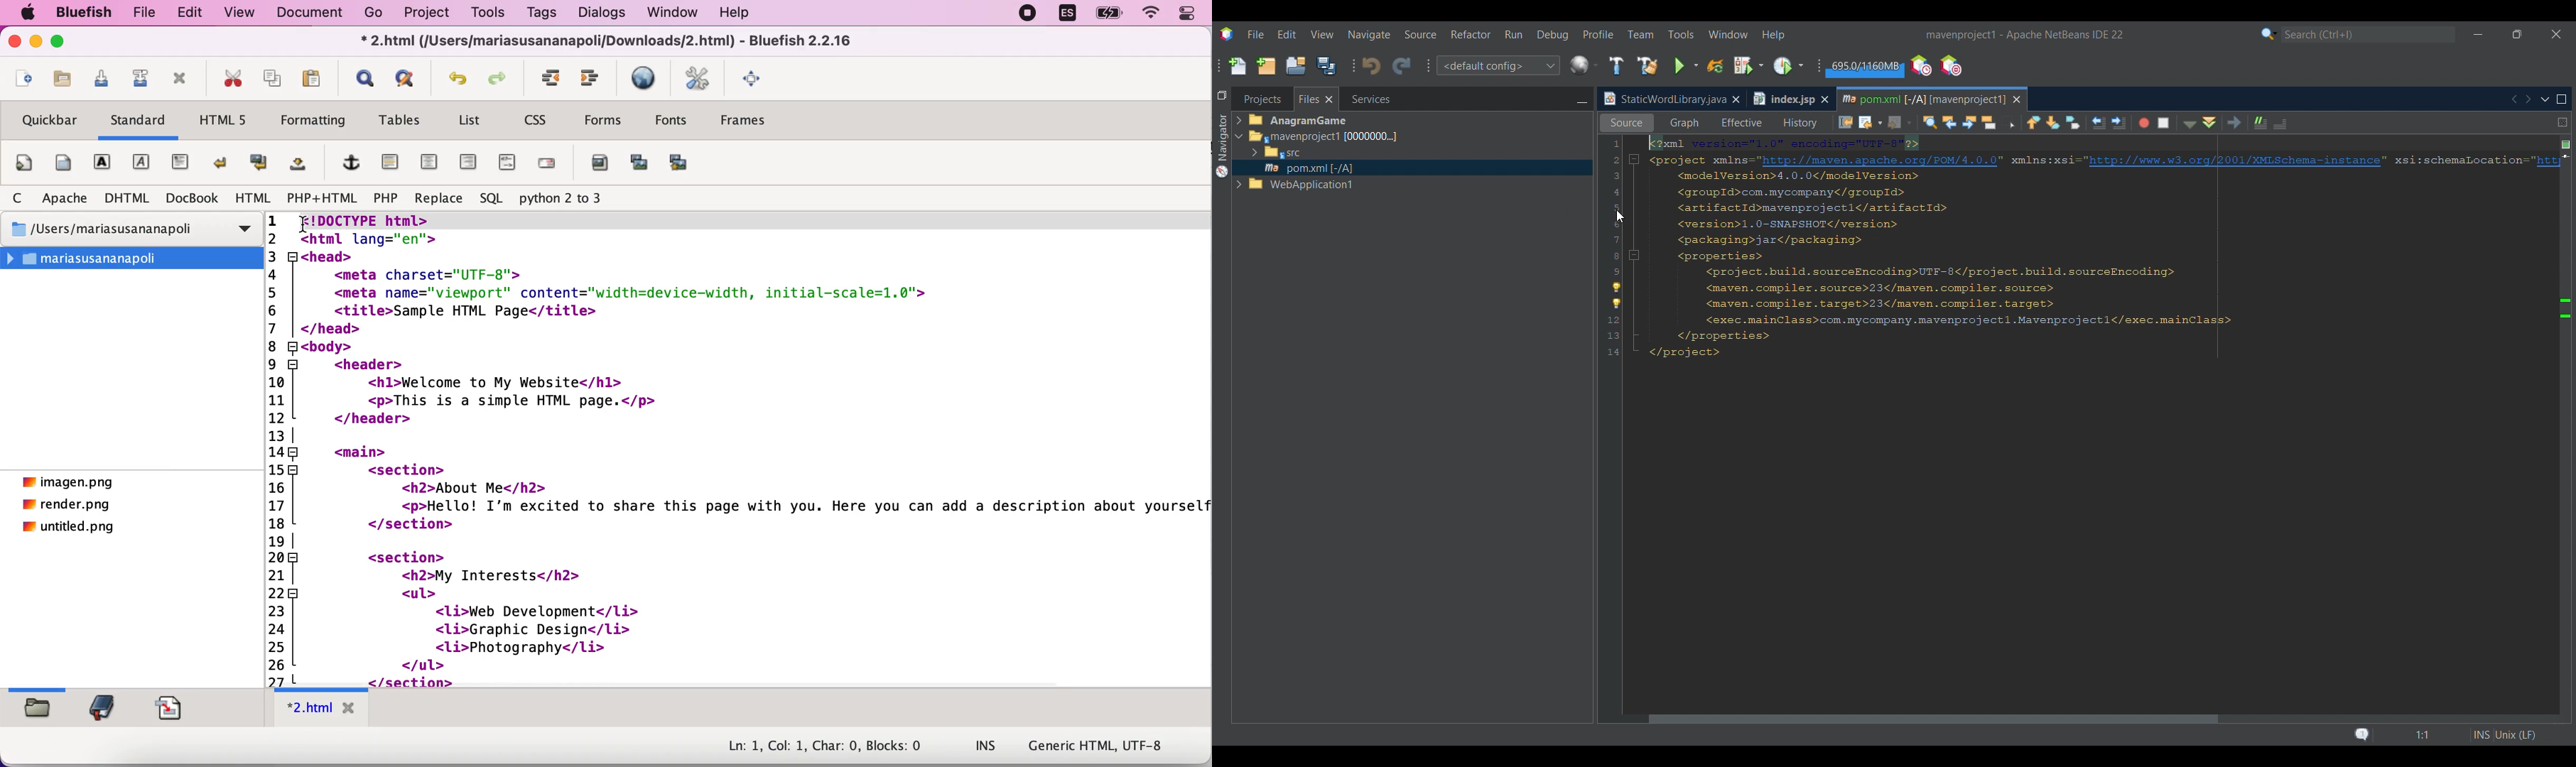 Image resolution: width=2576 pixels, height=784 pixels. What do you see at coordinates (103, 164) in the screenshot?
I see `strong` at bounding box center [103, 164].